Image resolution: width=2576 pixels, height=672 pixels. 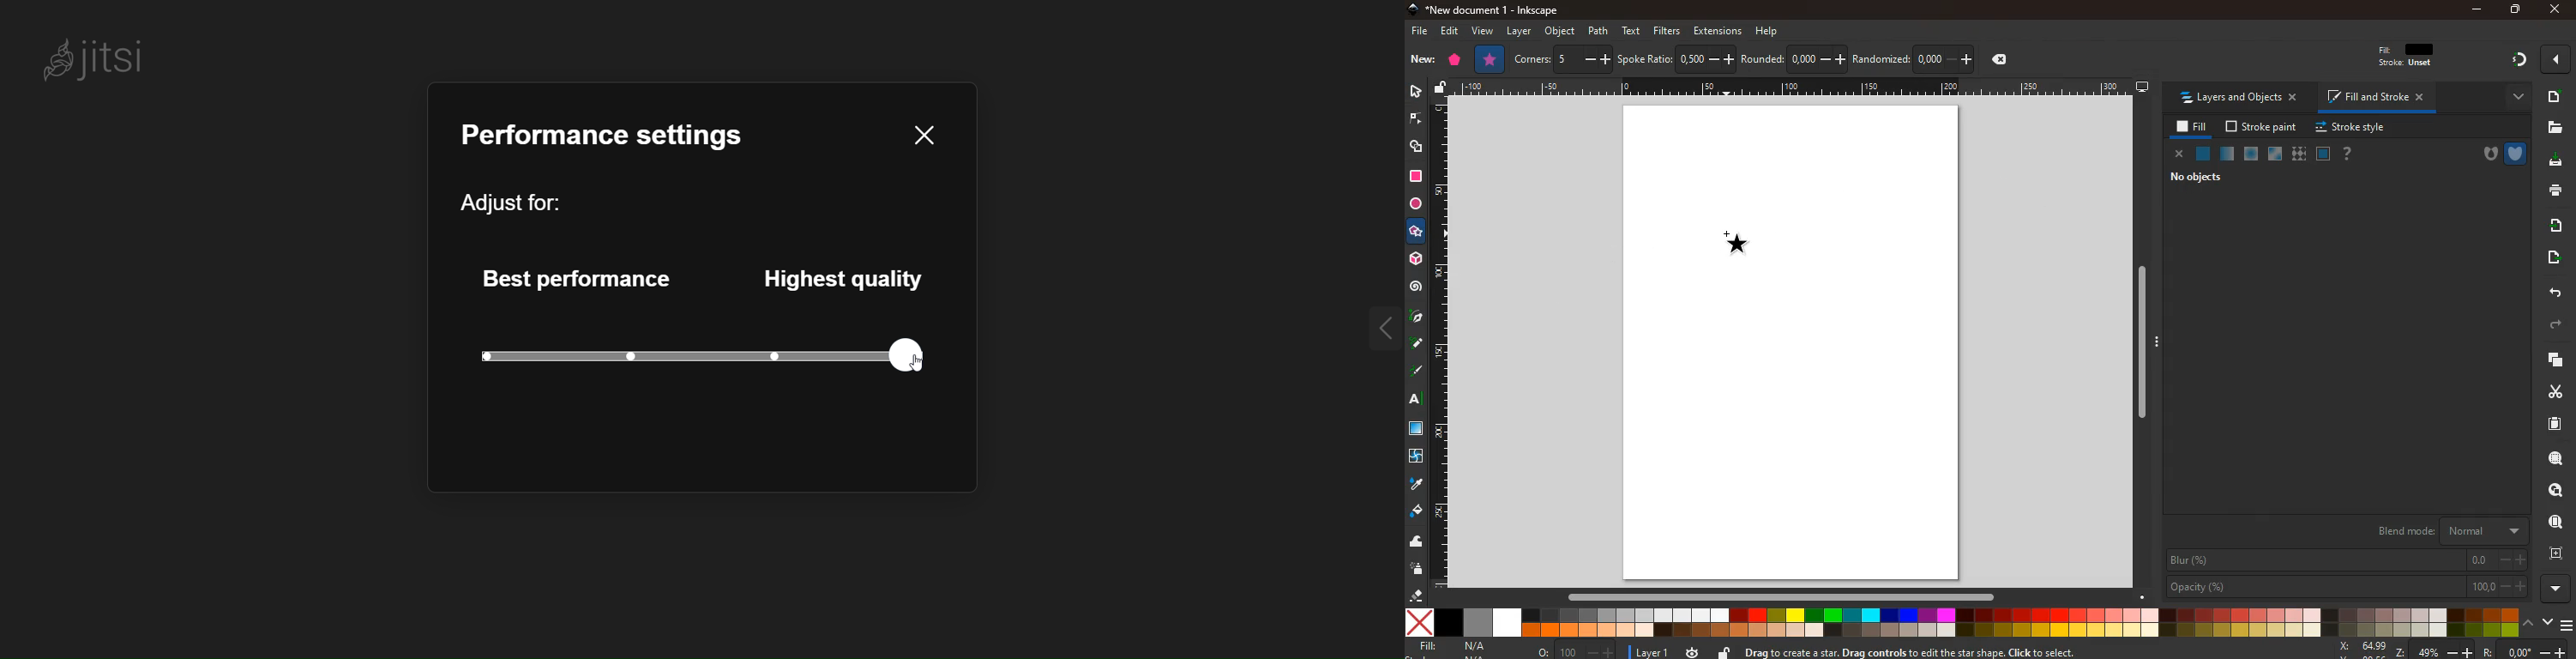 I want to click on layers, so click(x=2549, y=360).